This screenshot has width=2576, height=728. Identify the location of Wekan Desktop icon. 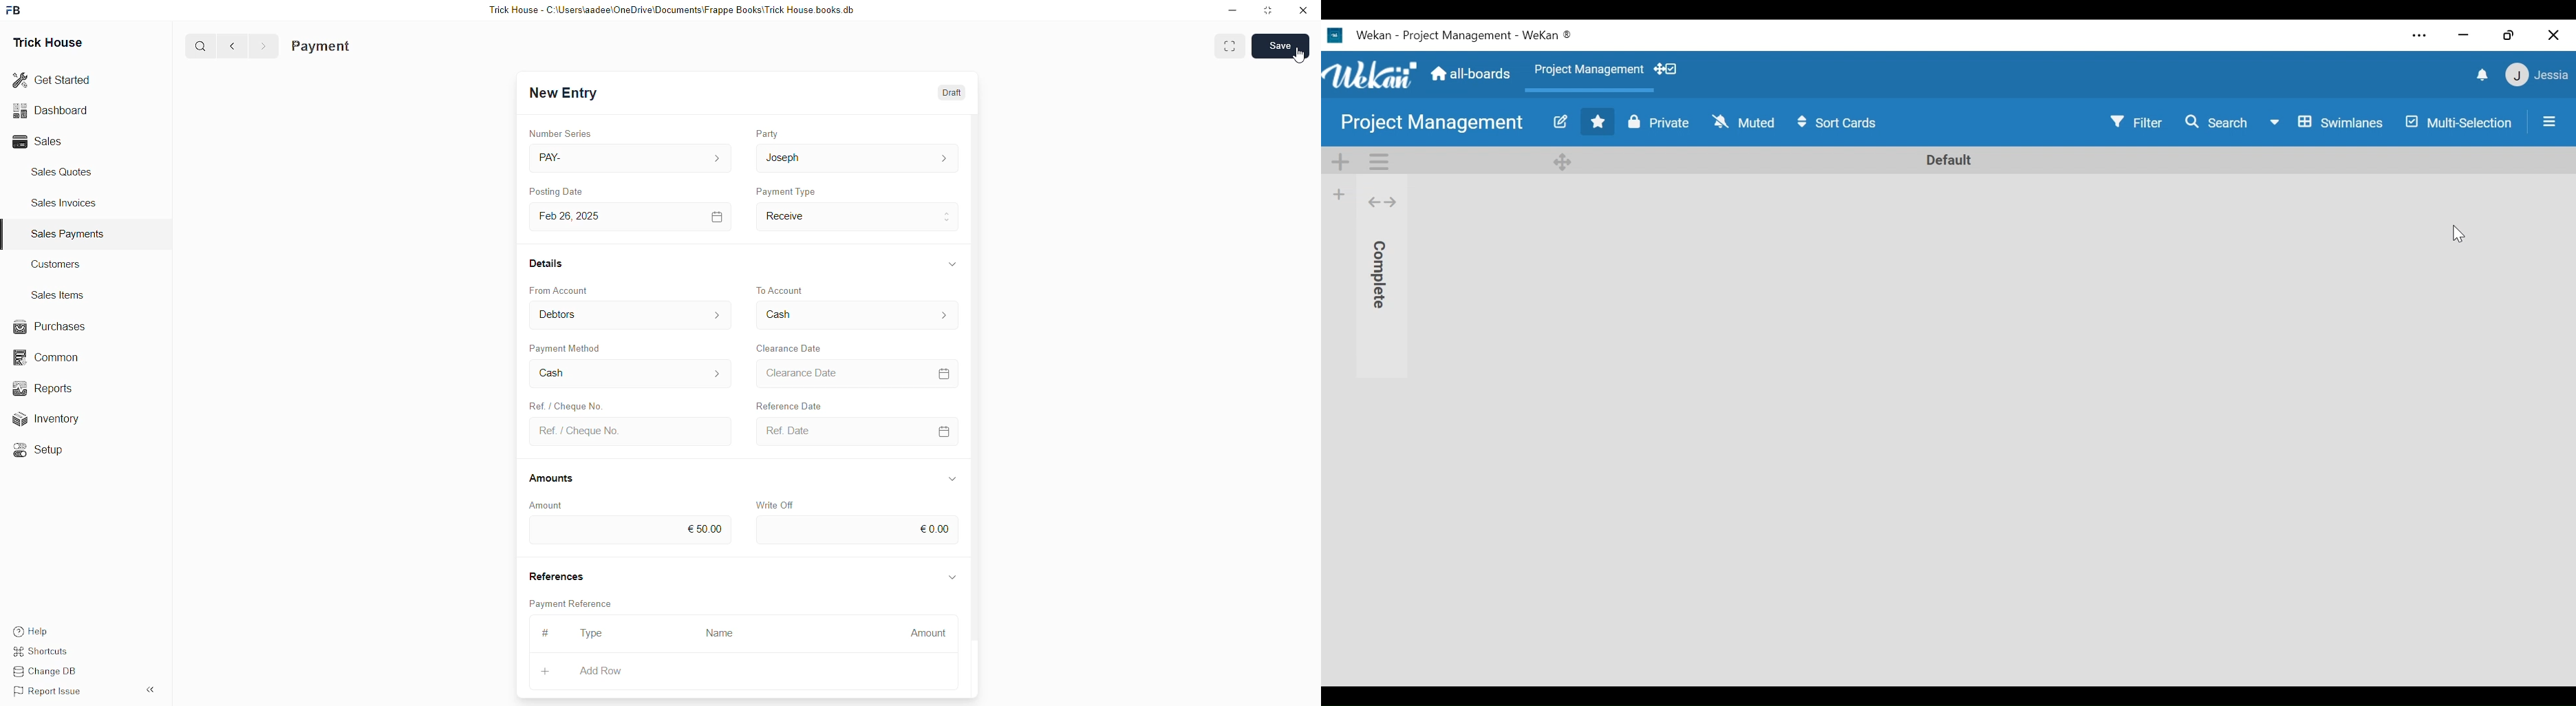
(1357, 34).